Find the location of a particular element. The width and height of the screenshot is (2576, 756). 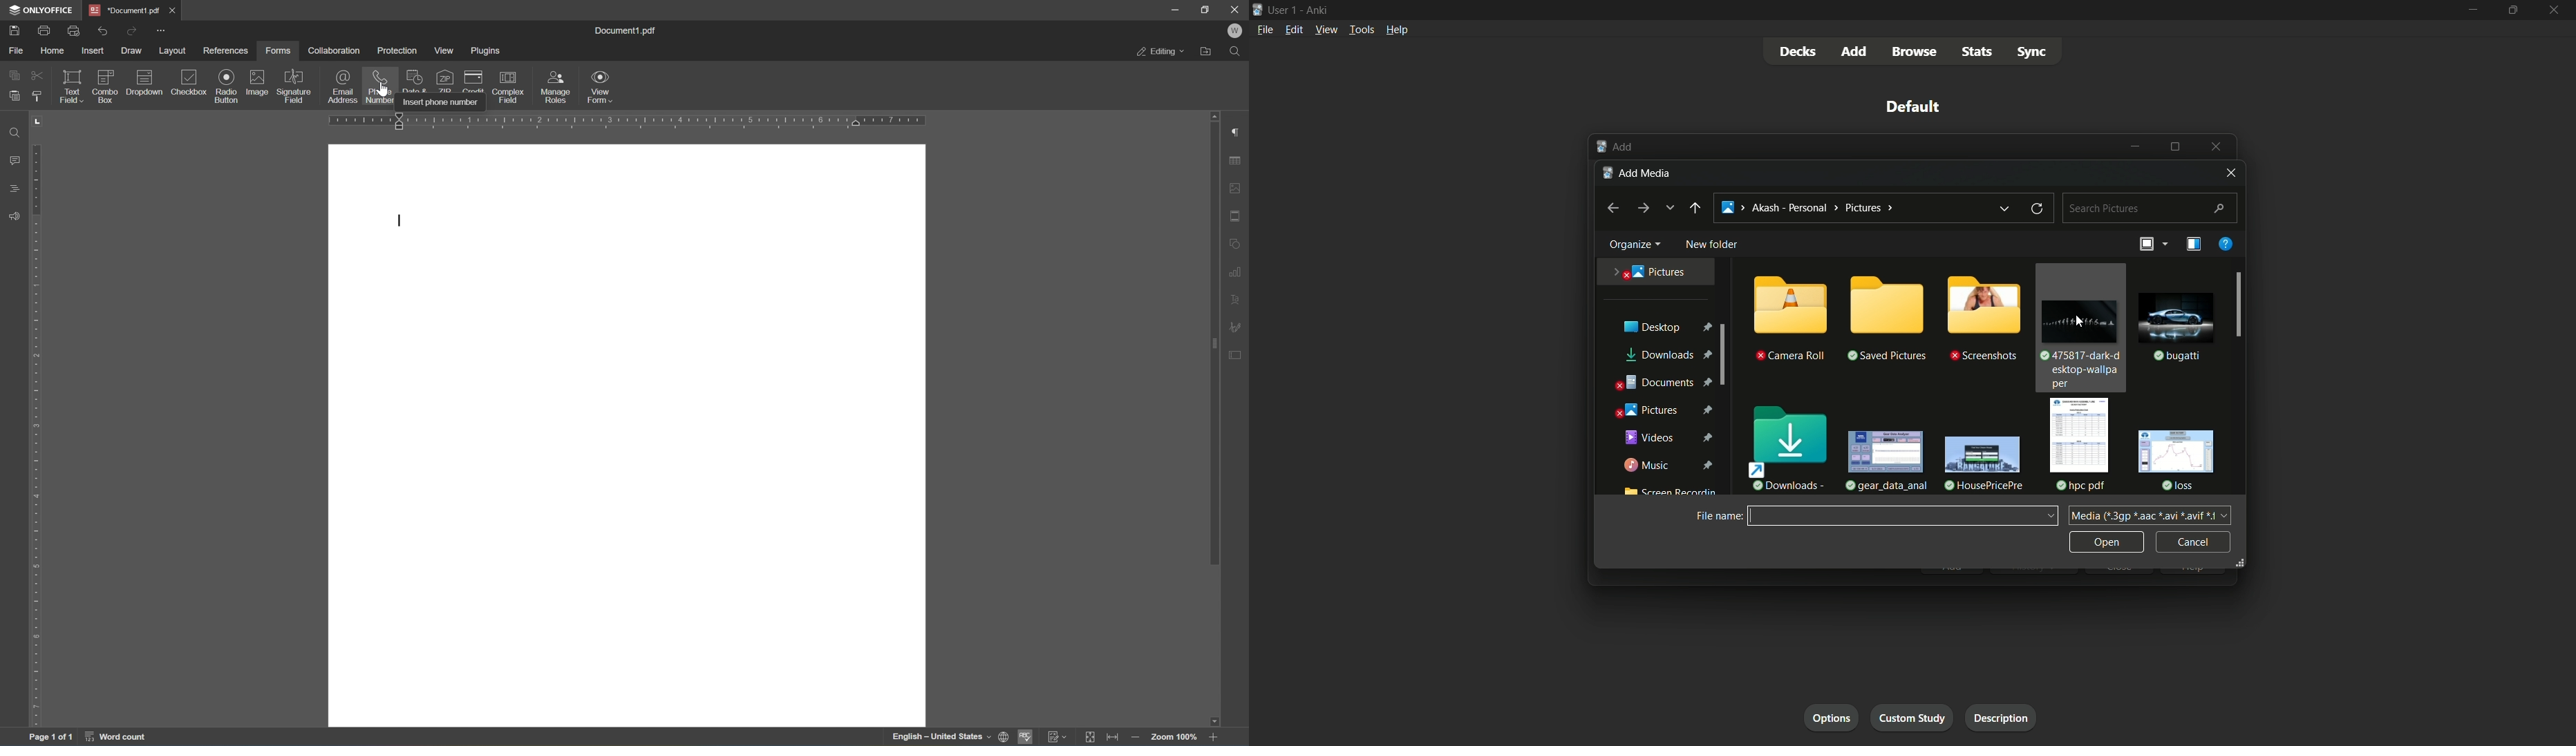

close window is located at coordinates (2230, 173).